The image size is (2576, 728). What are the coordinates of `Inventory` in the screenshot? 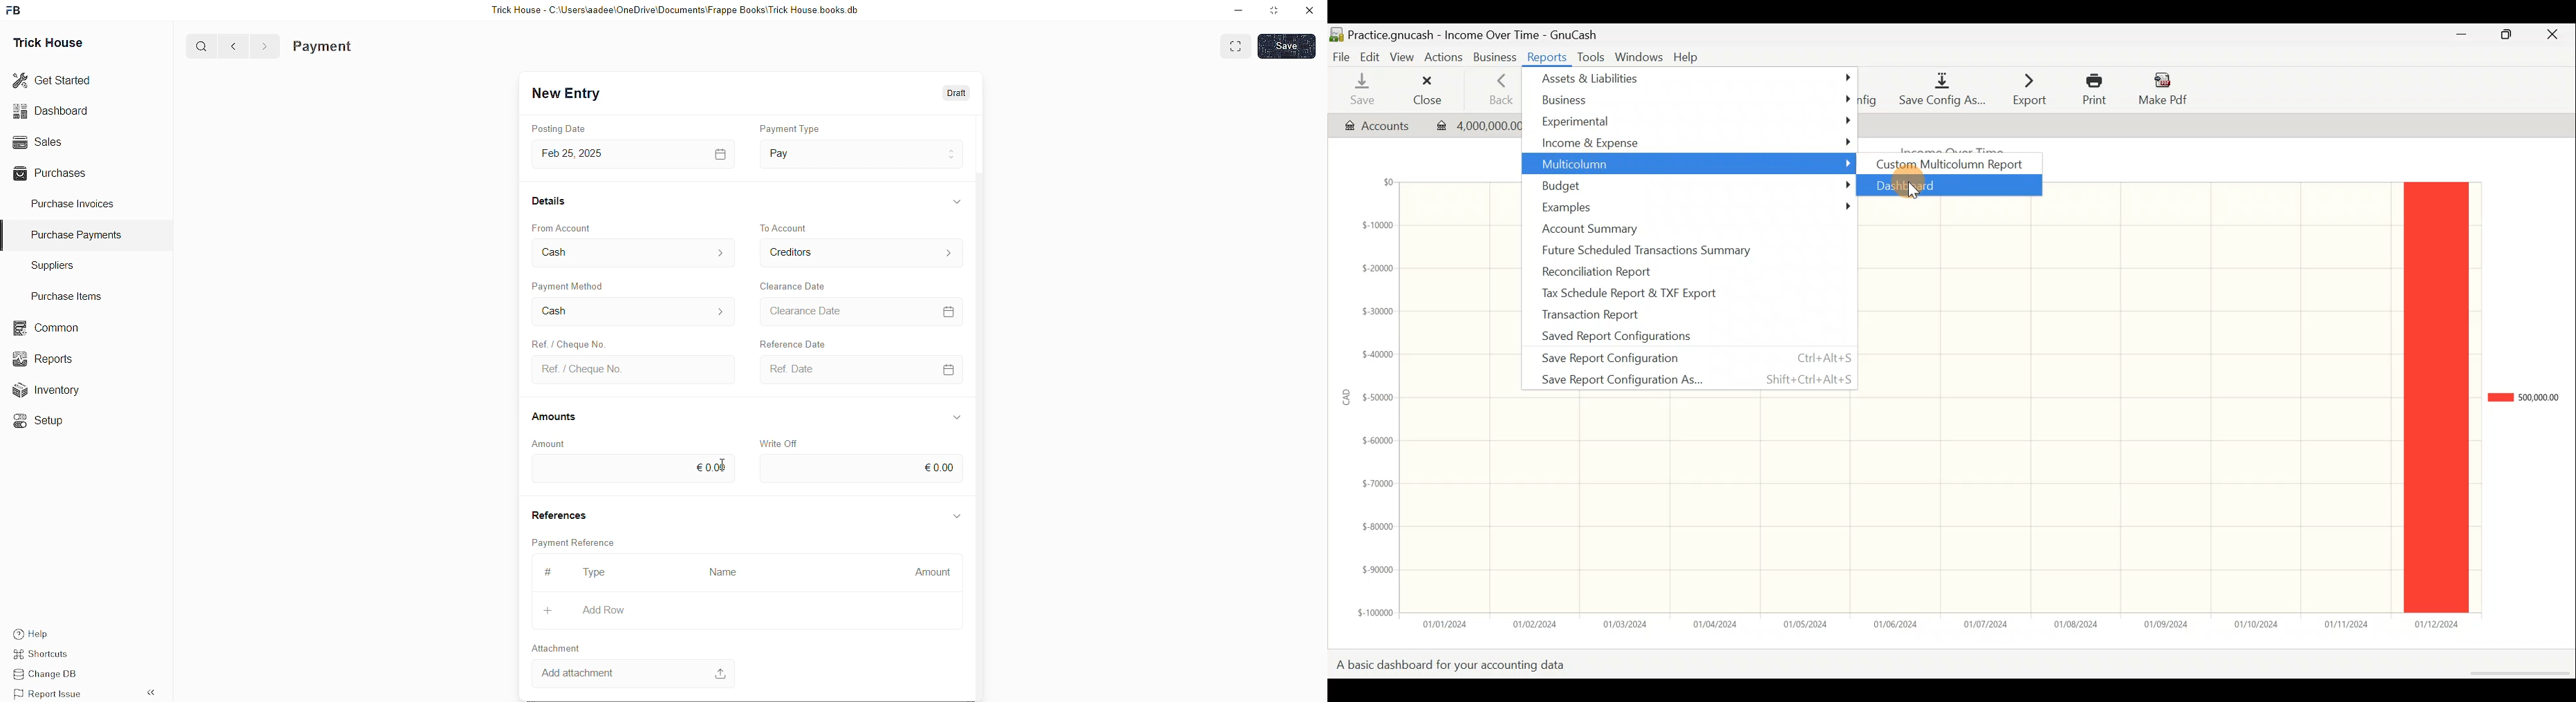 It's located at (54, 393).